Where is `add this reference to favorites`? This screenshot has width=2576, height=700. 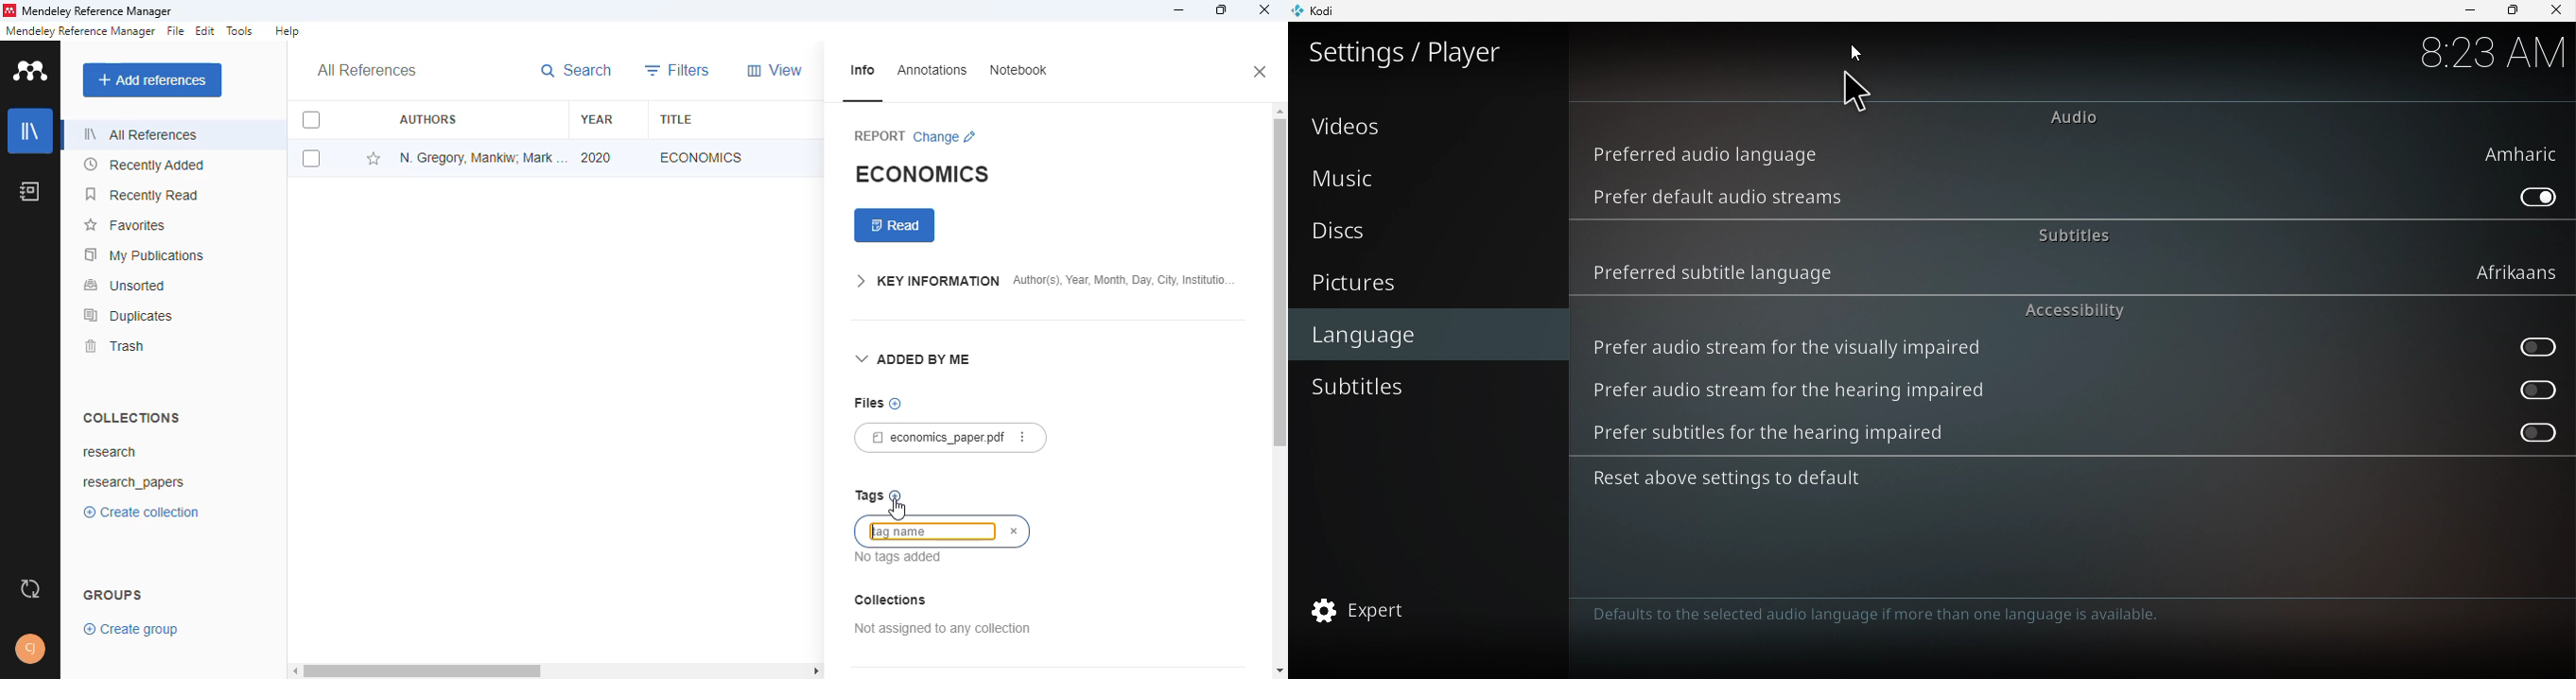 add this reference to favorites is located at coordinates (373, 158).